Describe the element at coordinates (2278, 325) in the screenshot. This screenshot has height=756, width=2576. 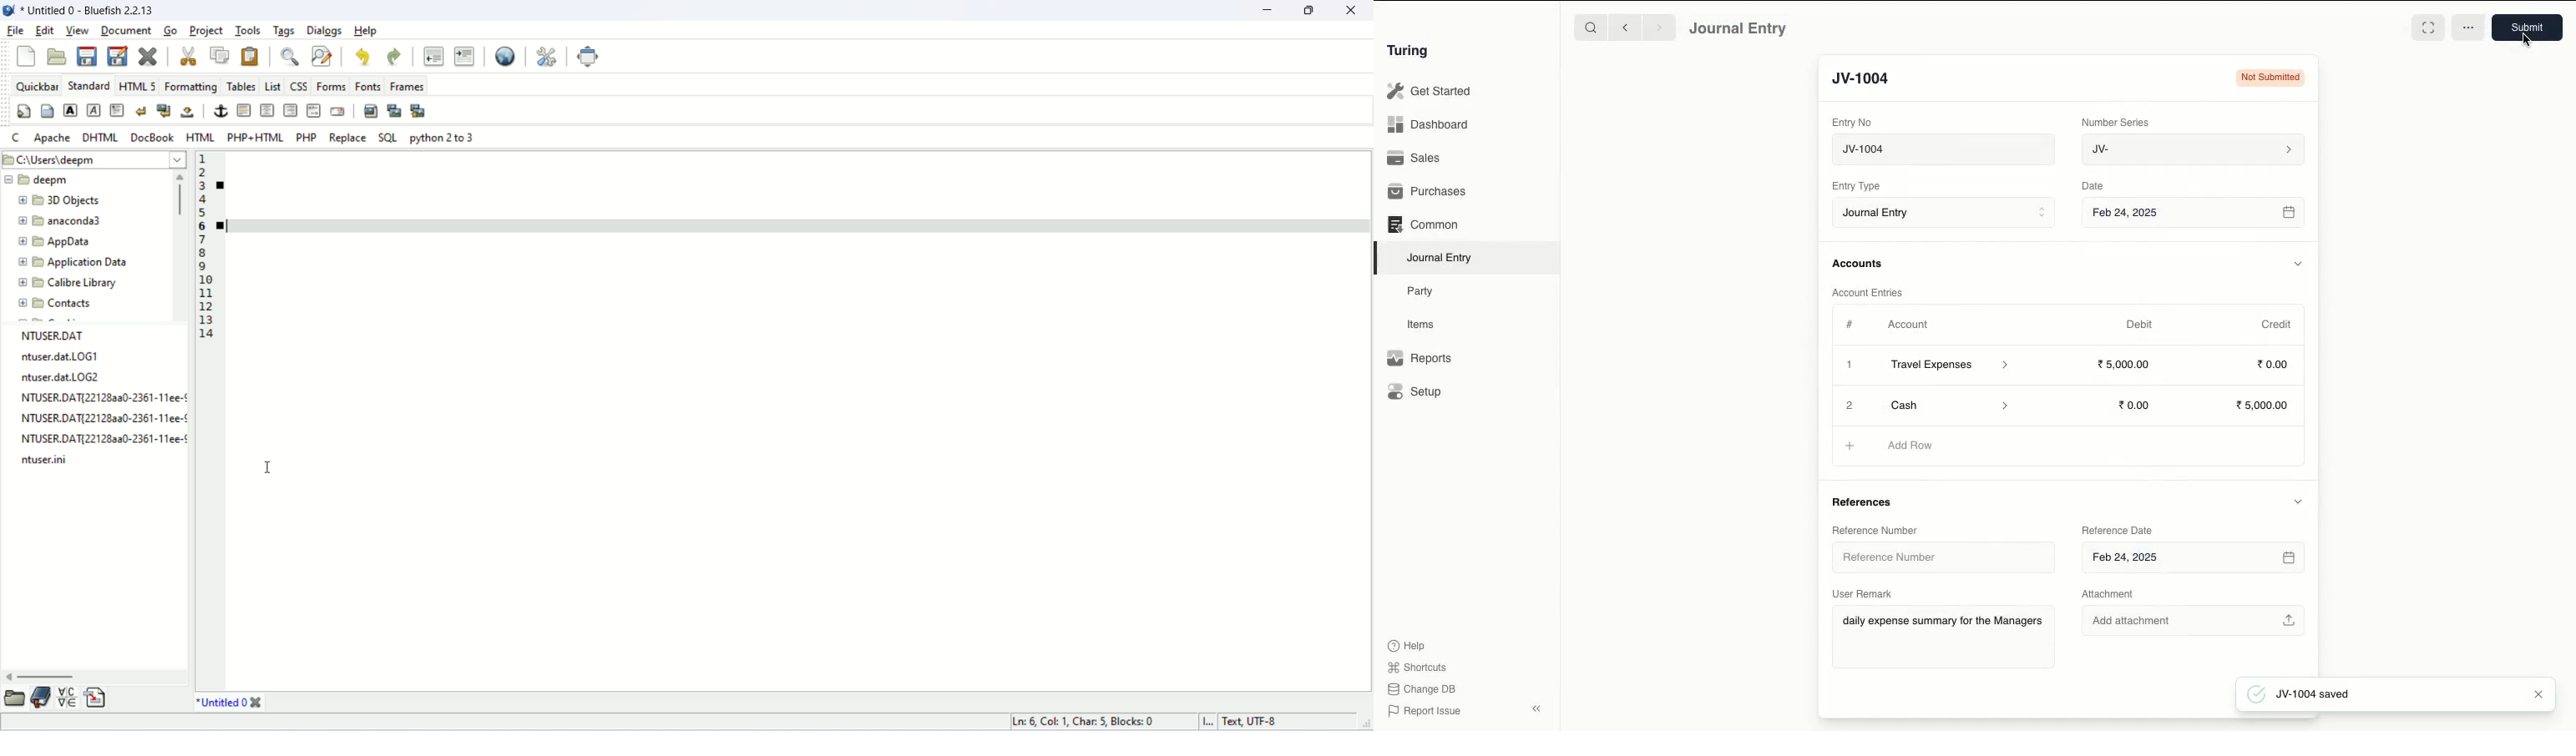
I see `Credit` at that location.